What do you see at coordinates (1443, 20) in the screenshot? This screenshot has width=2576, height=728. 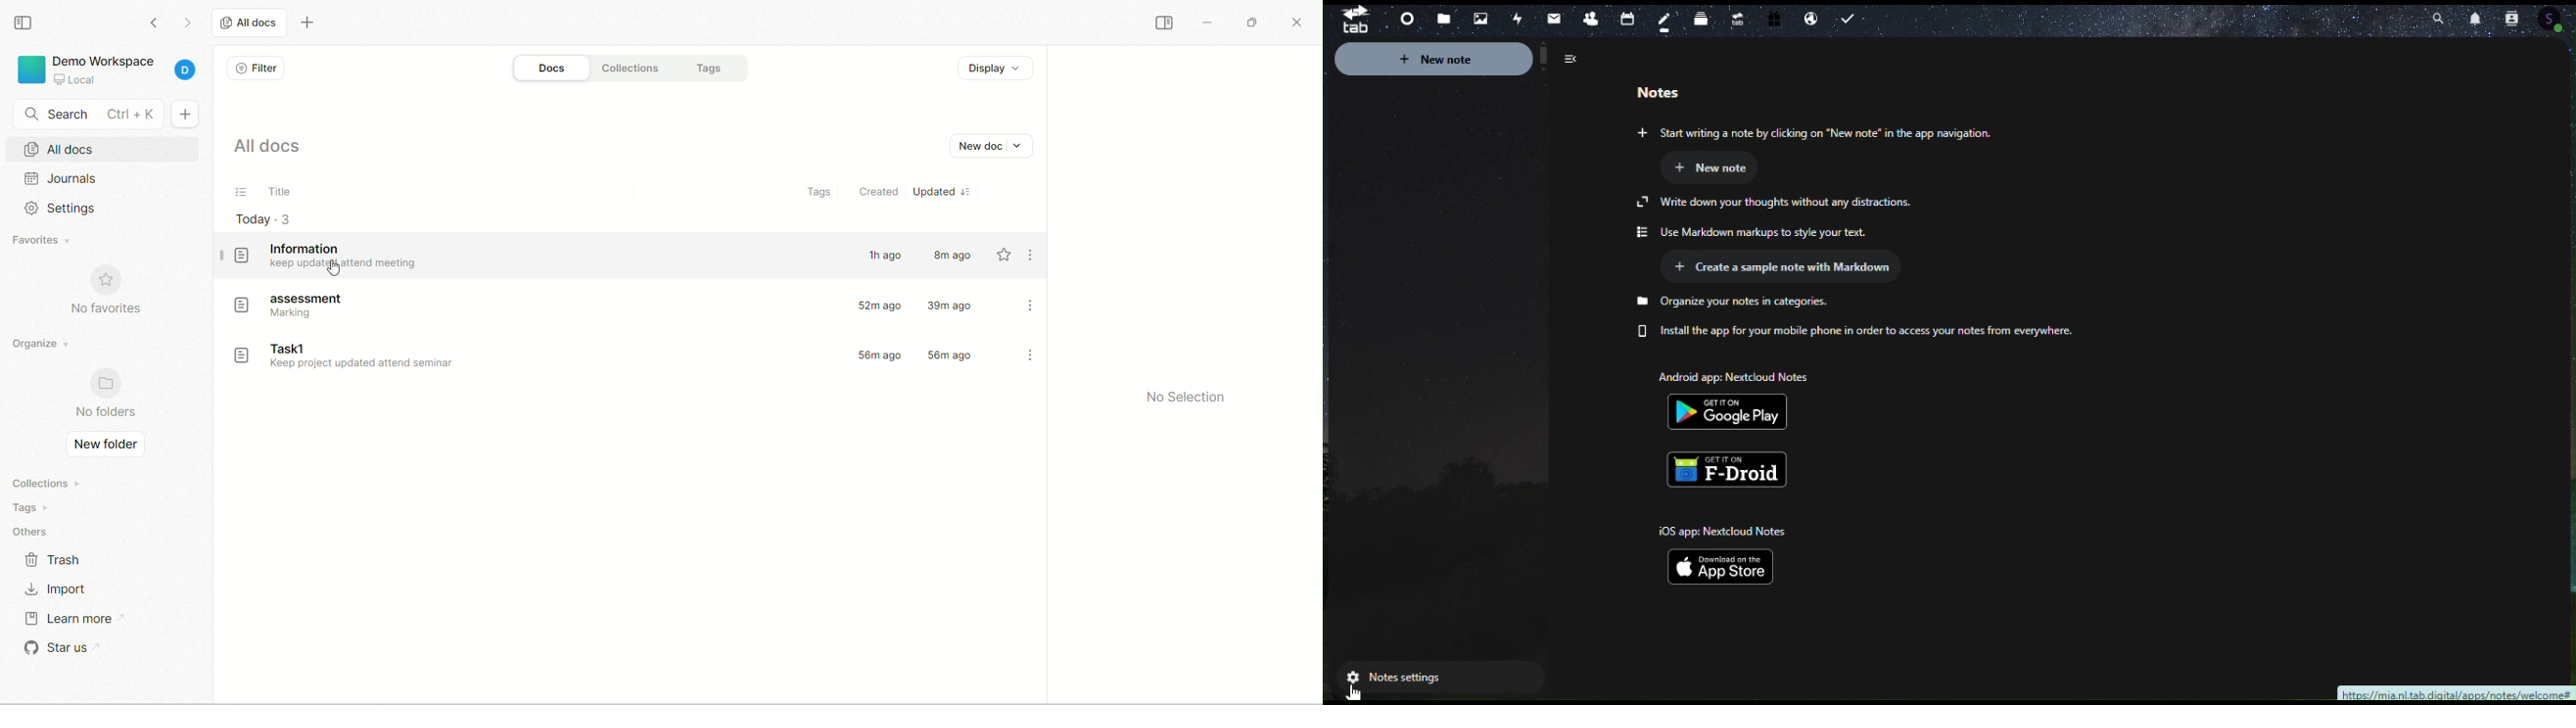 I see `Files` at bounding box center [1443, 20].